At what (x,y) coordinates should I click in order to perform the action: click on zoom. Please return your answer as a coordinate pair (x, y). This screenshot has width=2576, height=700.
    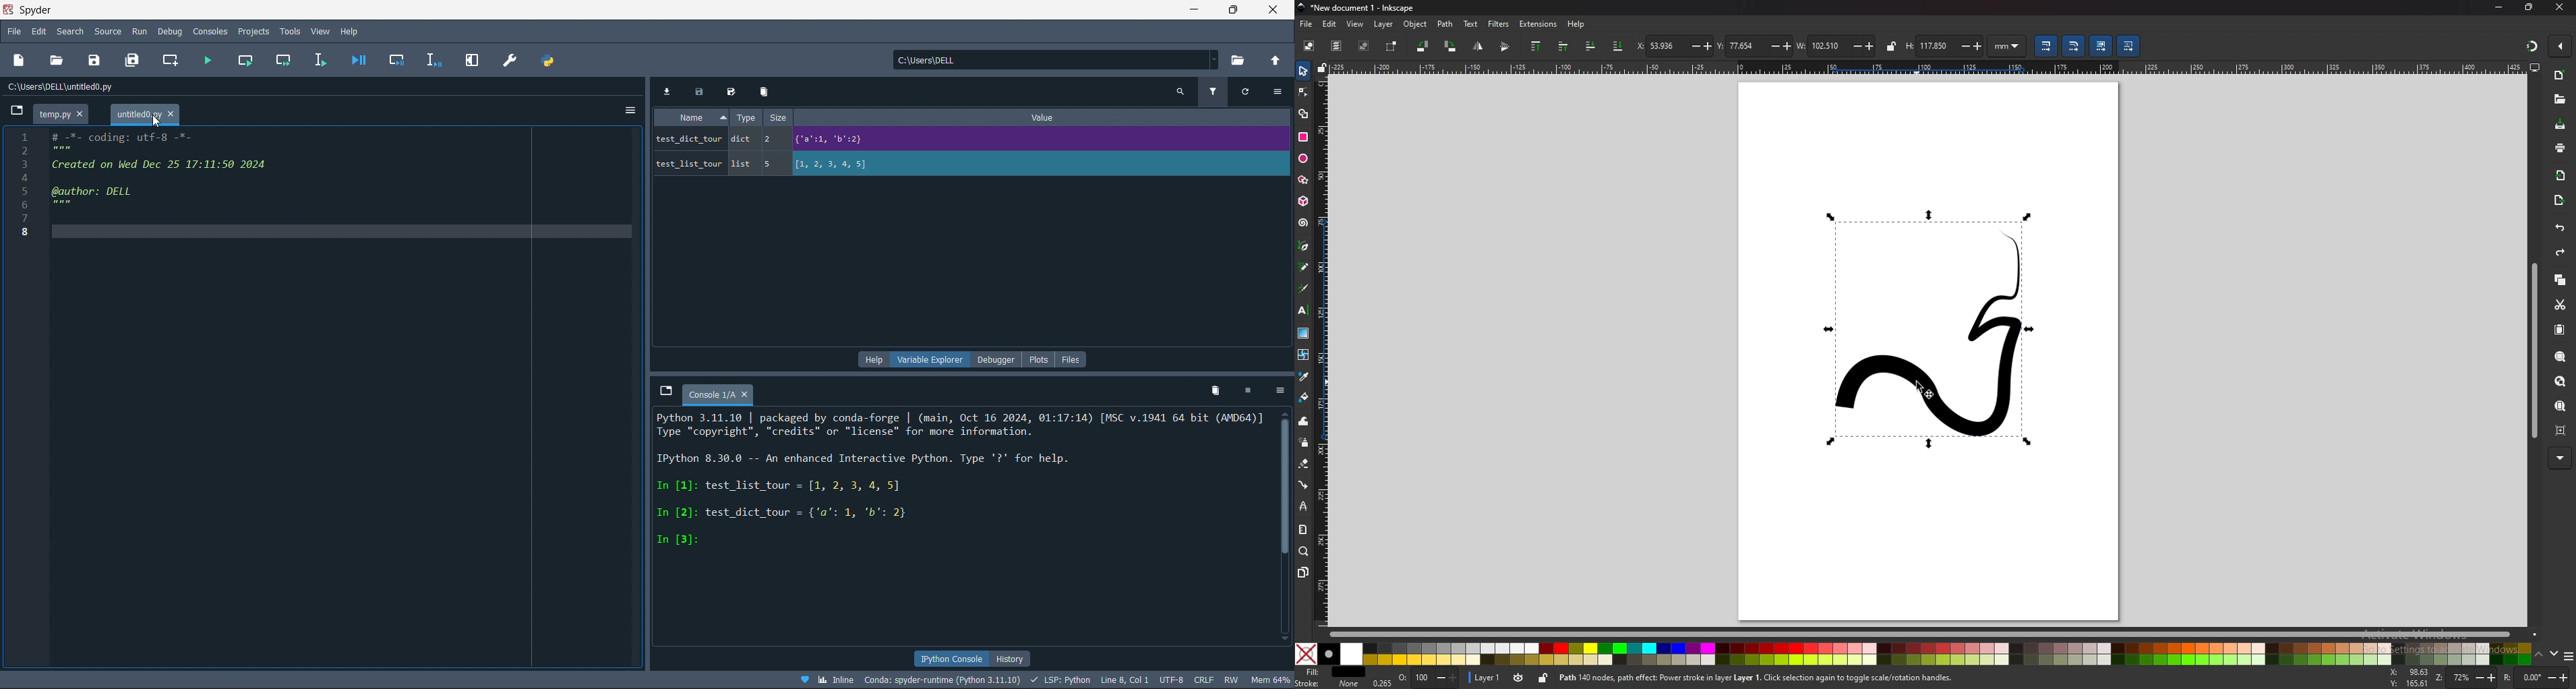
    Looking at the image, I should click on (1303, 551).